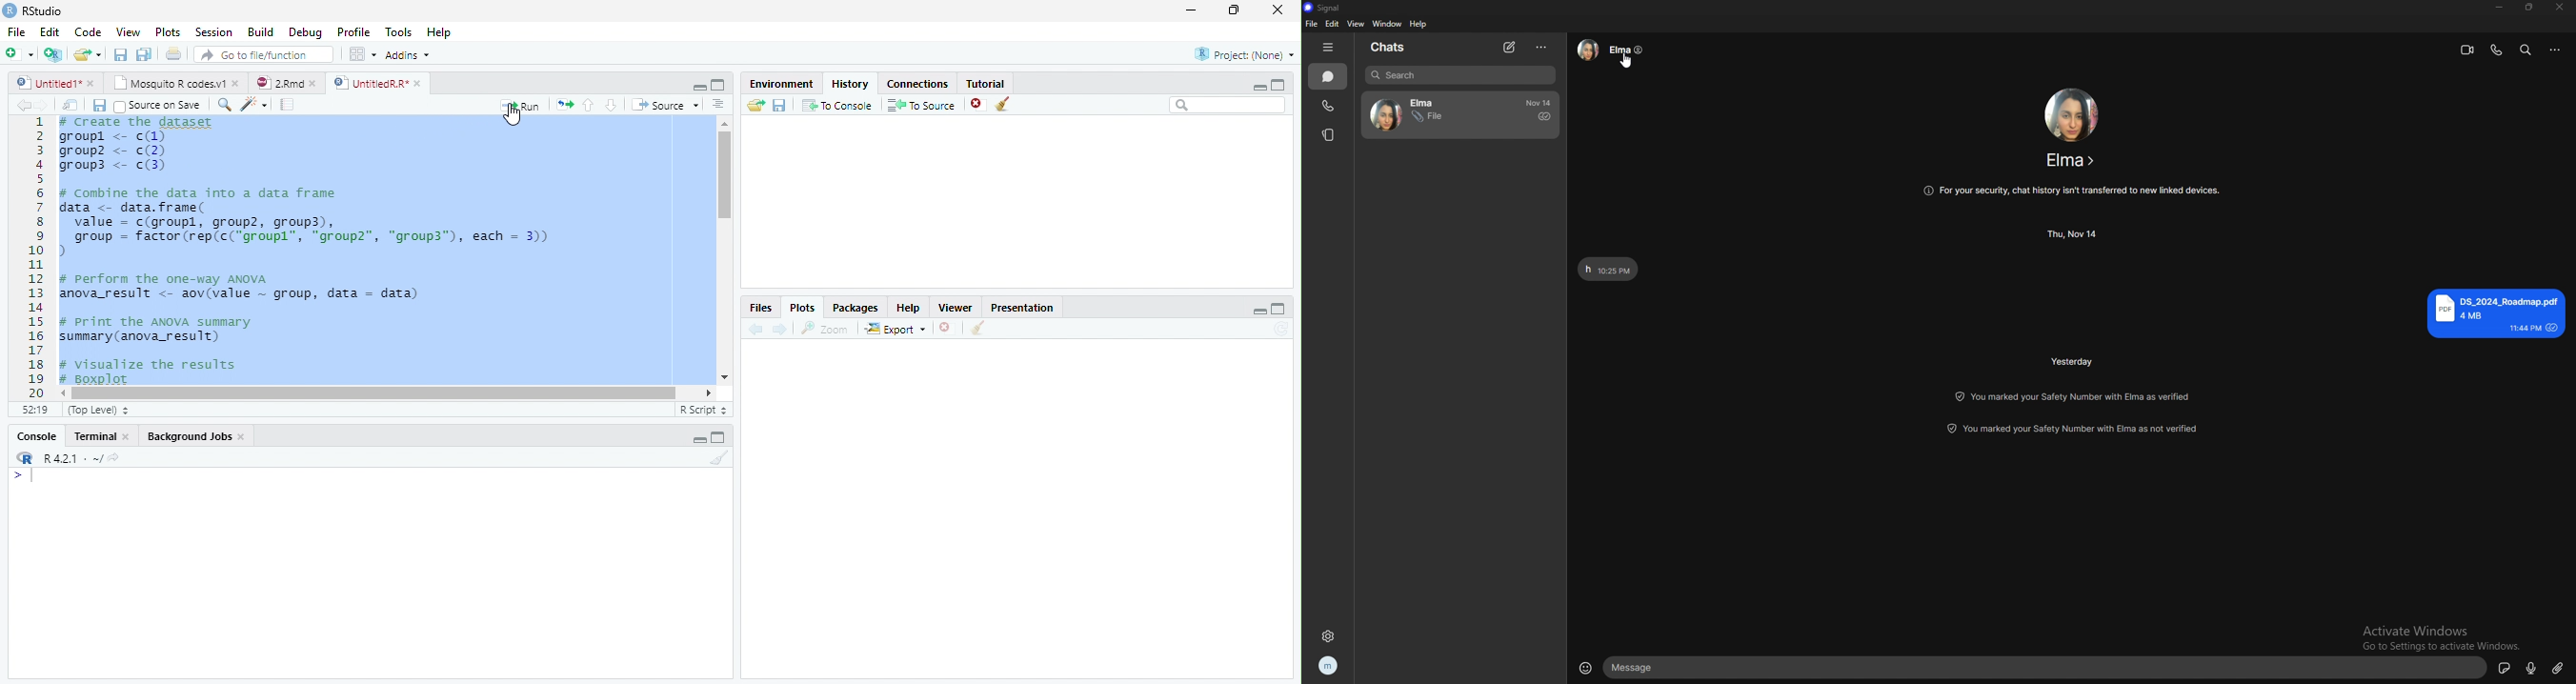  I want to click on Build, so click(264, 32).